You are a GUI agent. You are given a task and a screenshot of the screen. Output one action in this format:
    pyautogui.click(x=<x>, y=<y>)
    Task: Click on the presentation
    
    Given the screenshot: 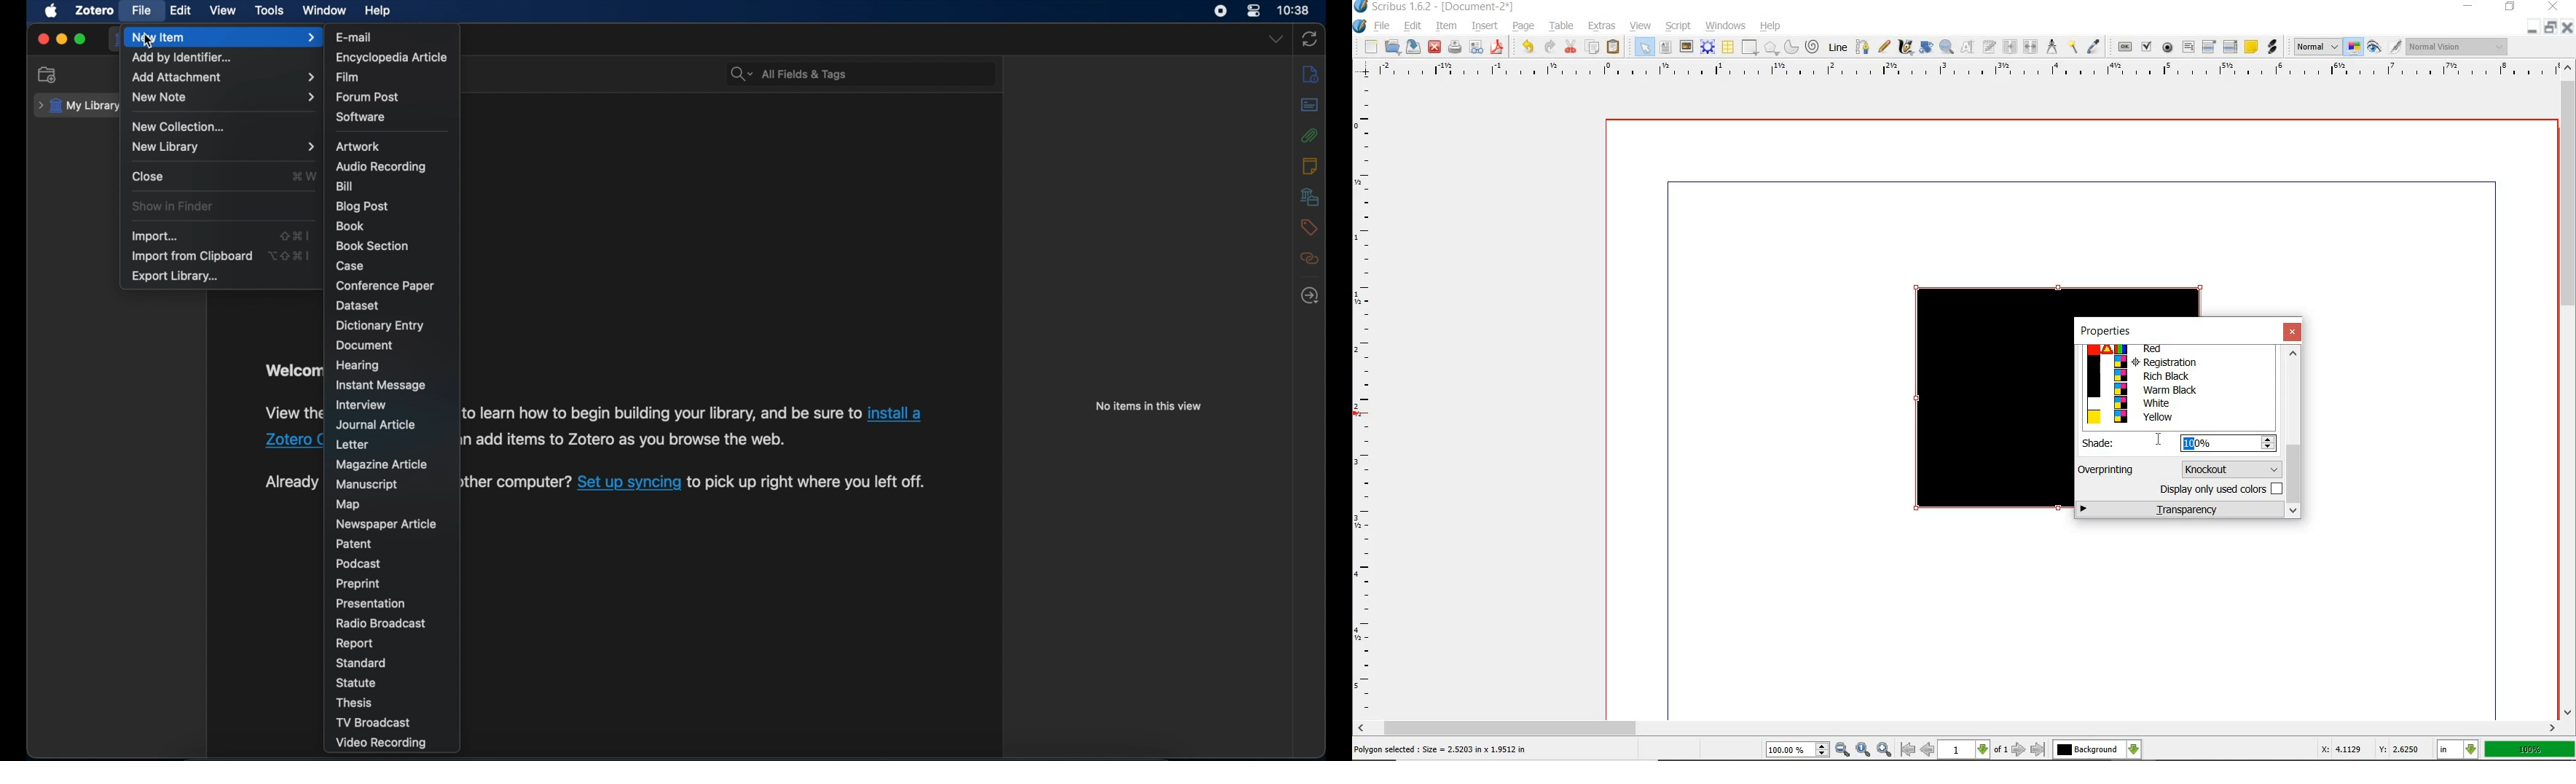 What is the action you would take?
    pyautogui.click(x=371, y=603)
    